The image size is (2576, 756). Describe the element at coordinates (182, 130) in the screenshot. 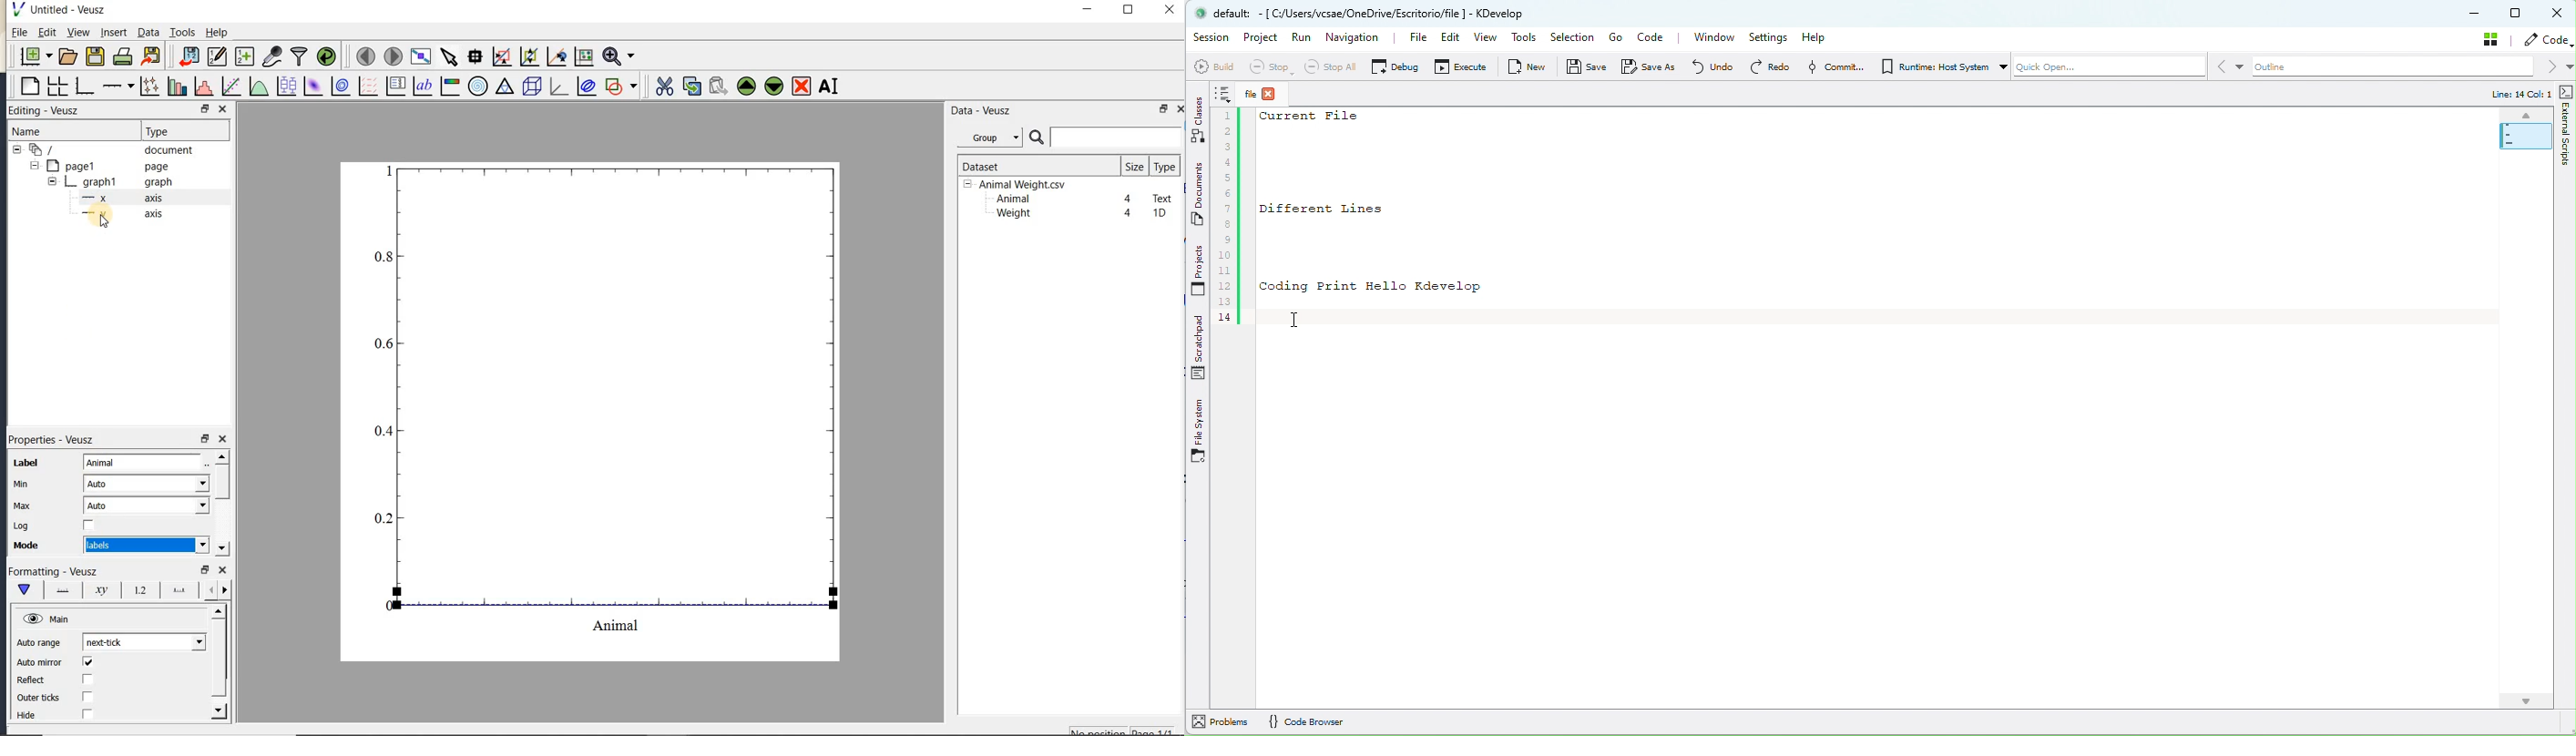

I see `Type` at that location.